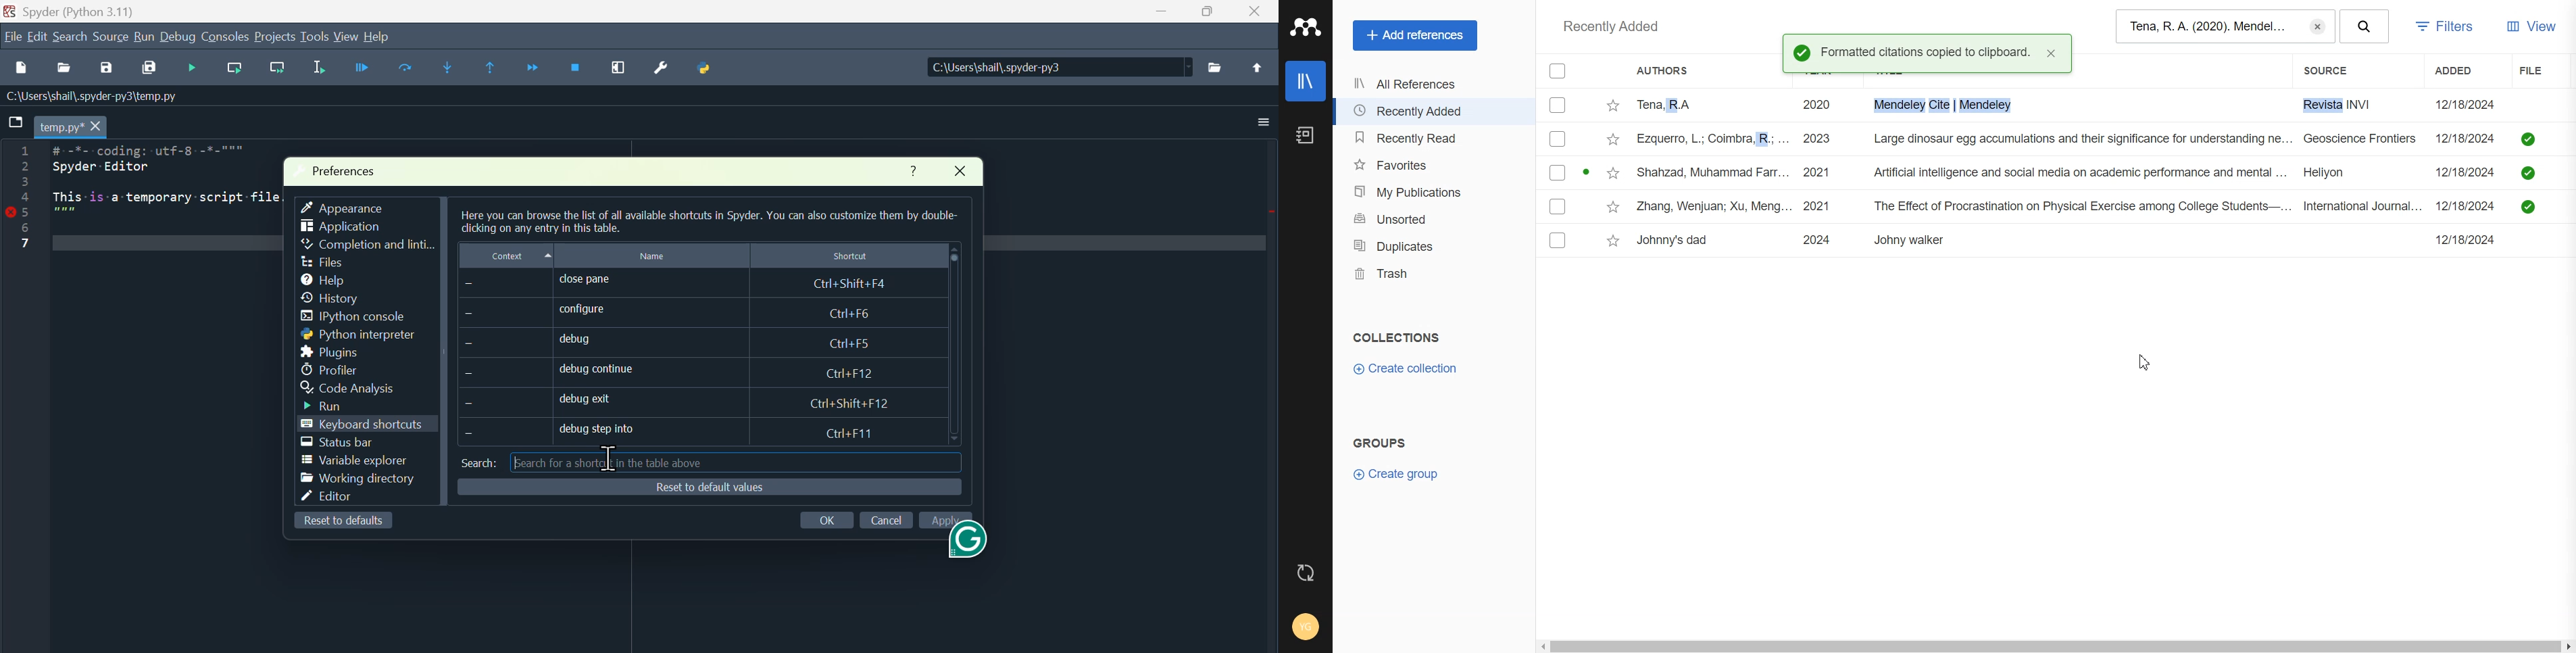  Describe the element at coordinates (534, 65) in the screenshot. I see `Continue execution until next function` at that location.